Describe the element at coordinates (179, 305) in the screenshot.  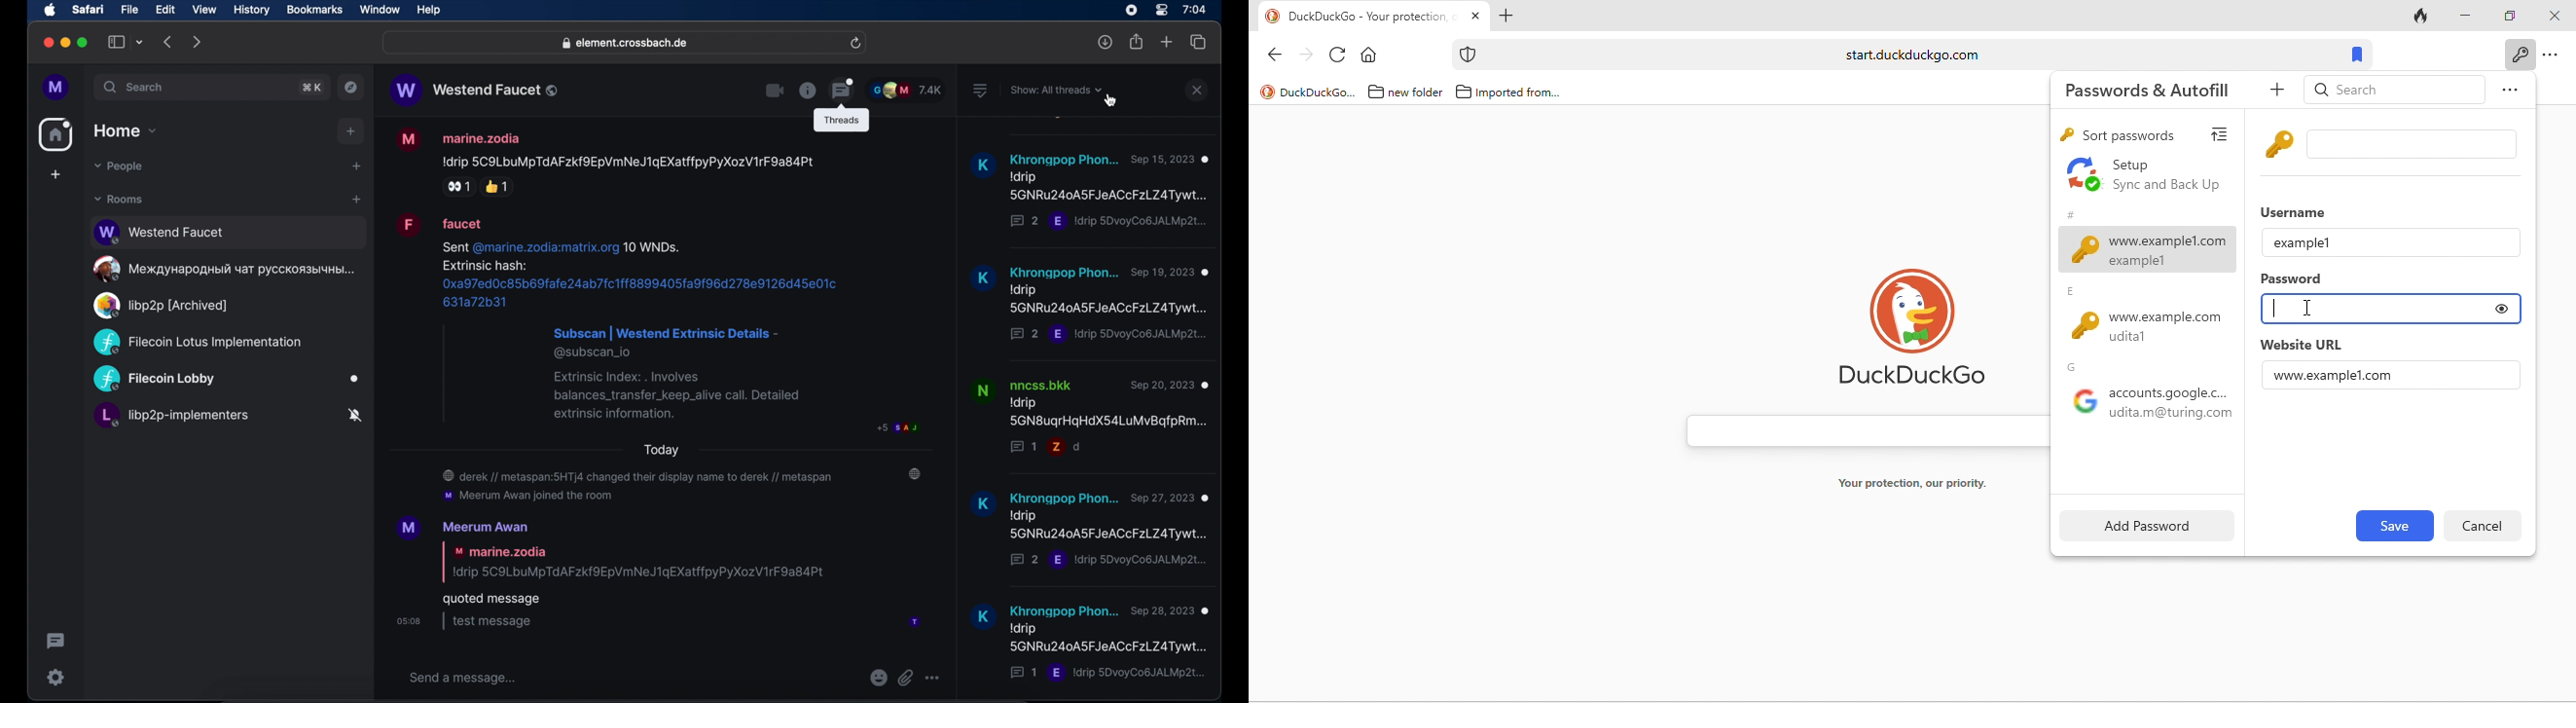
I see `Q) libp2p [Archived]` at that location.